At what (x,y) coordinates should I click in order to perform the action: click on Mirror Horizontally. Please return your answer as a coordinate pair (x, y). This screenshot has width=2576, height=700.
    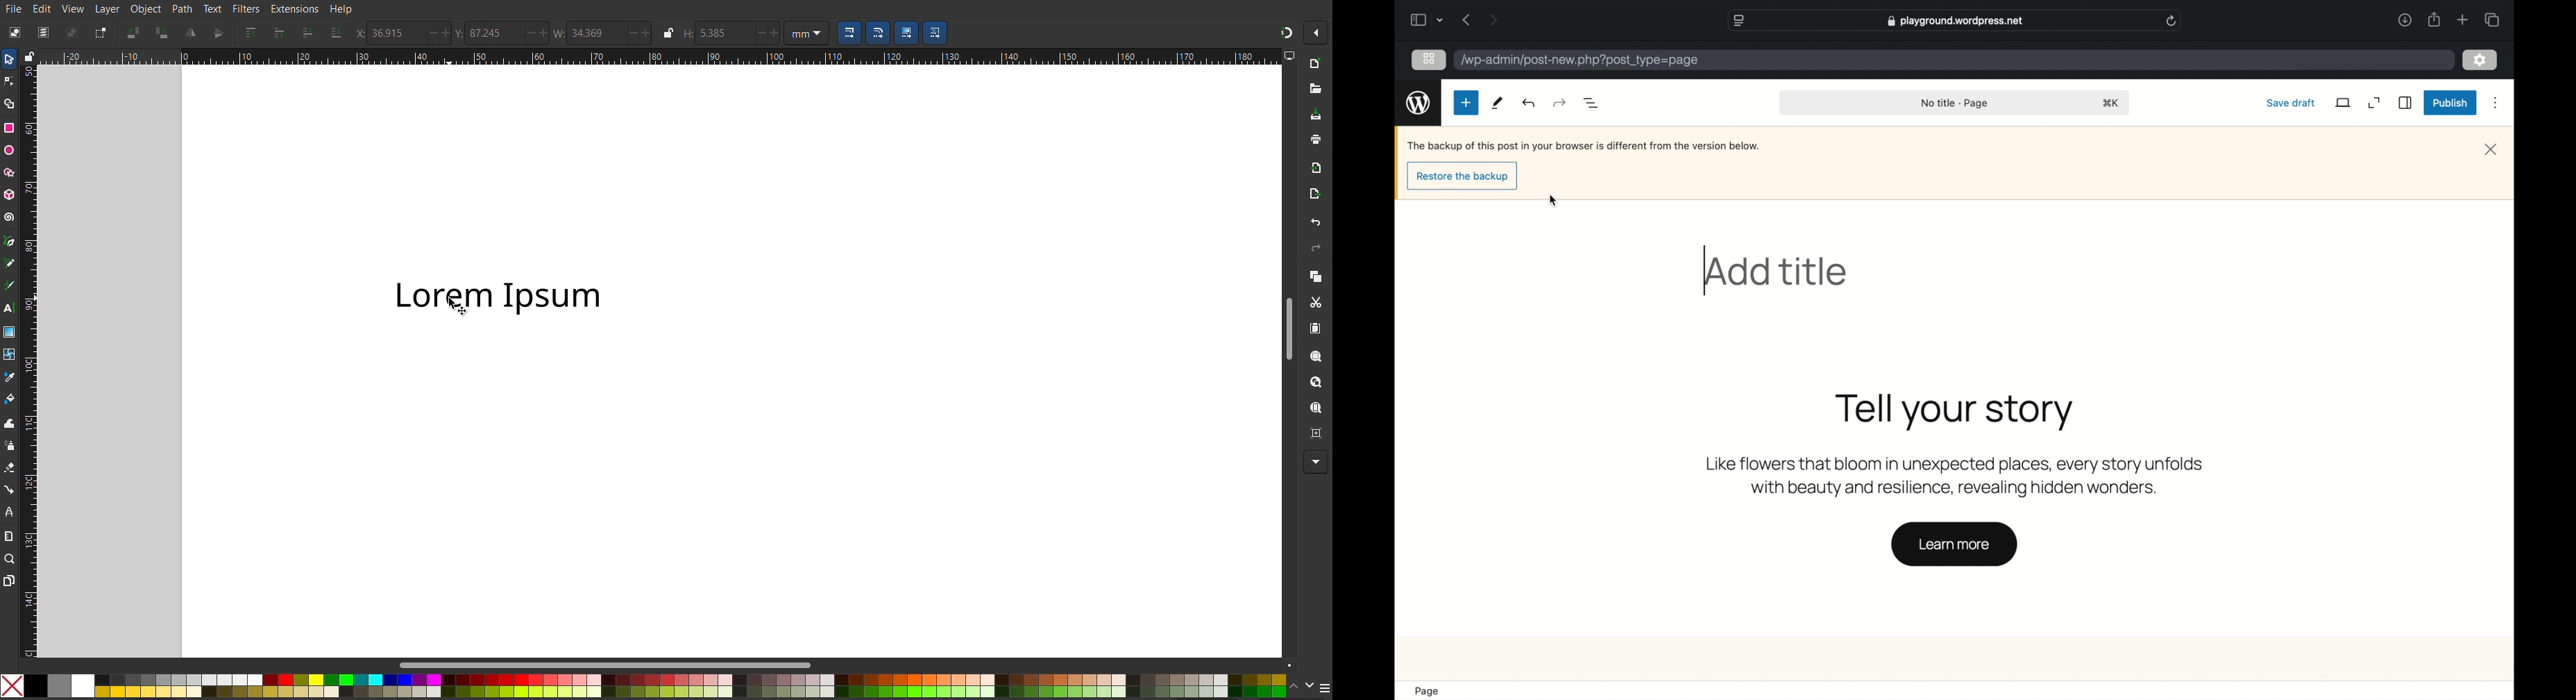
    Looking at the image, I should click on (218, 33).